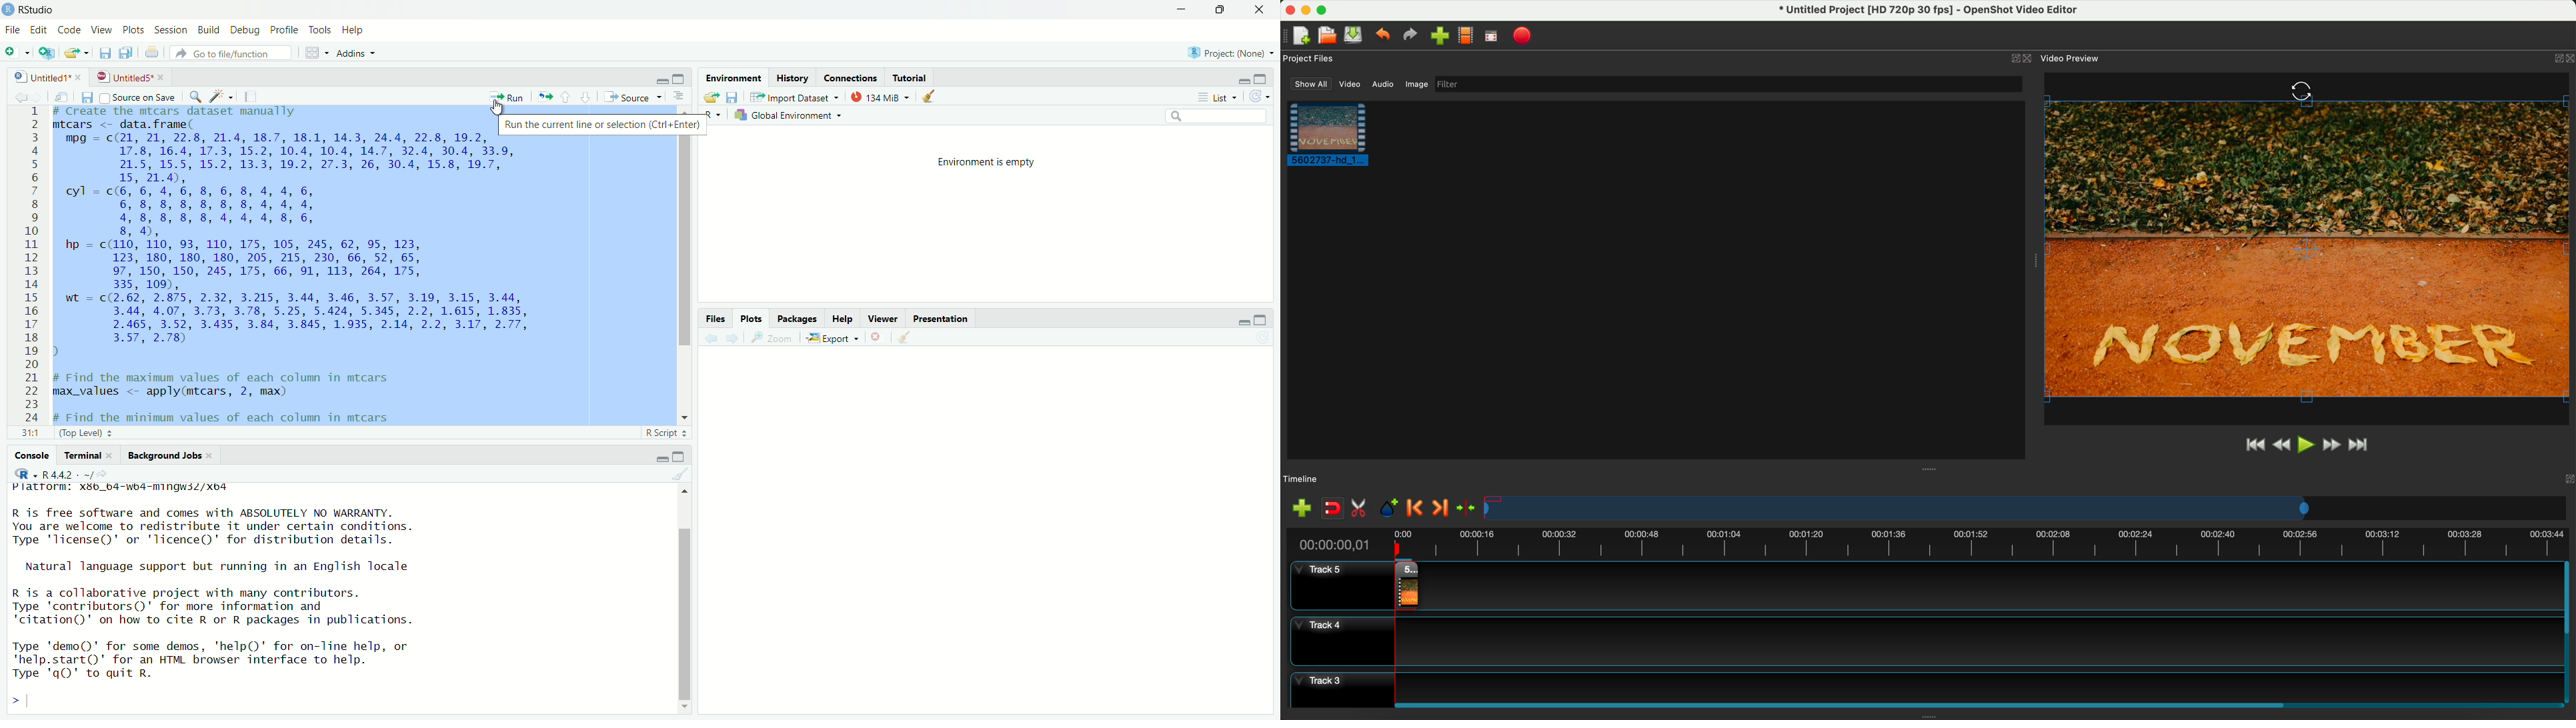  Describe the element at coordinates (134, 29) in the screenshot. I see `Plots` at that location.